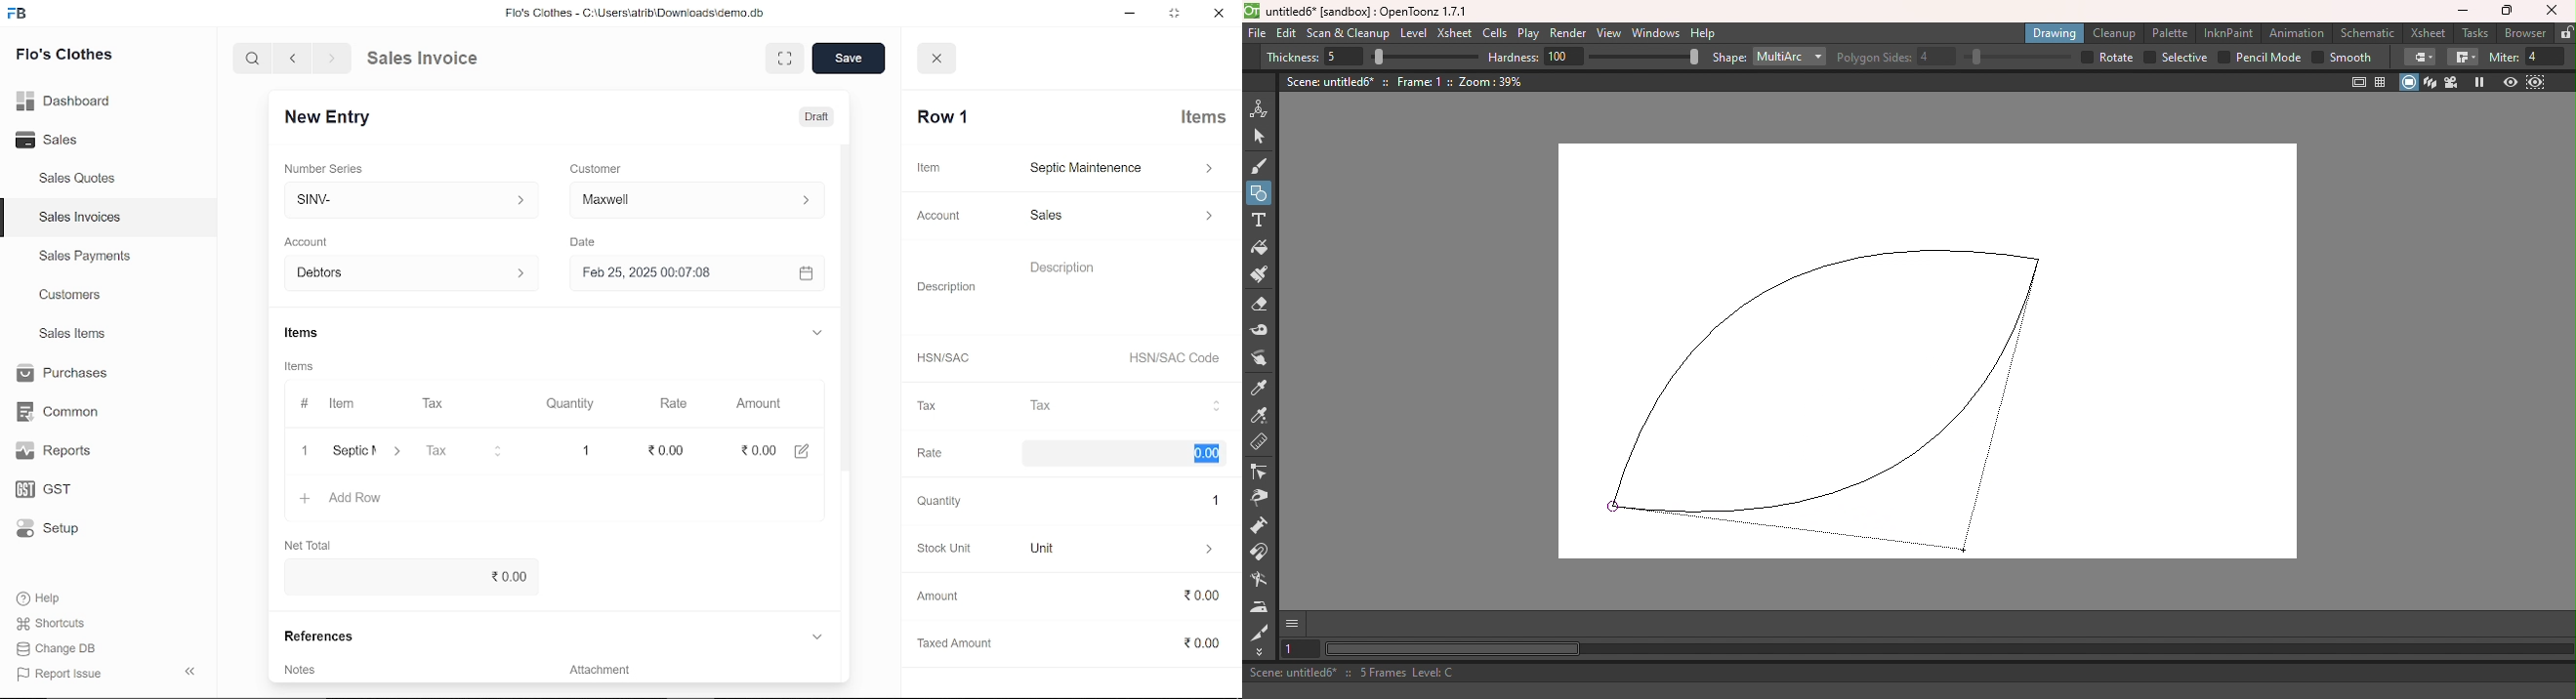 The image size is (2576, 700). I want to click on  Quantity, so click(562, 404).